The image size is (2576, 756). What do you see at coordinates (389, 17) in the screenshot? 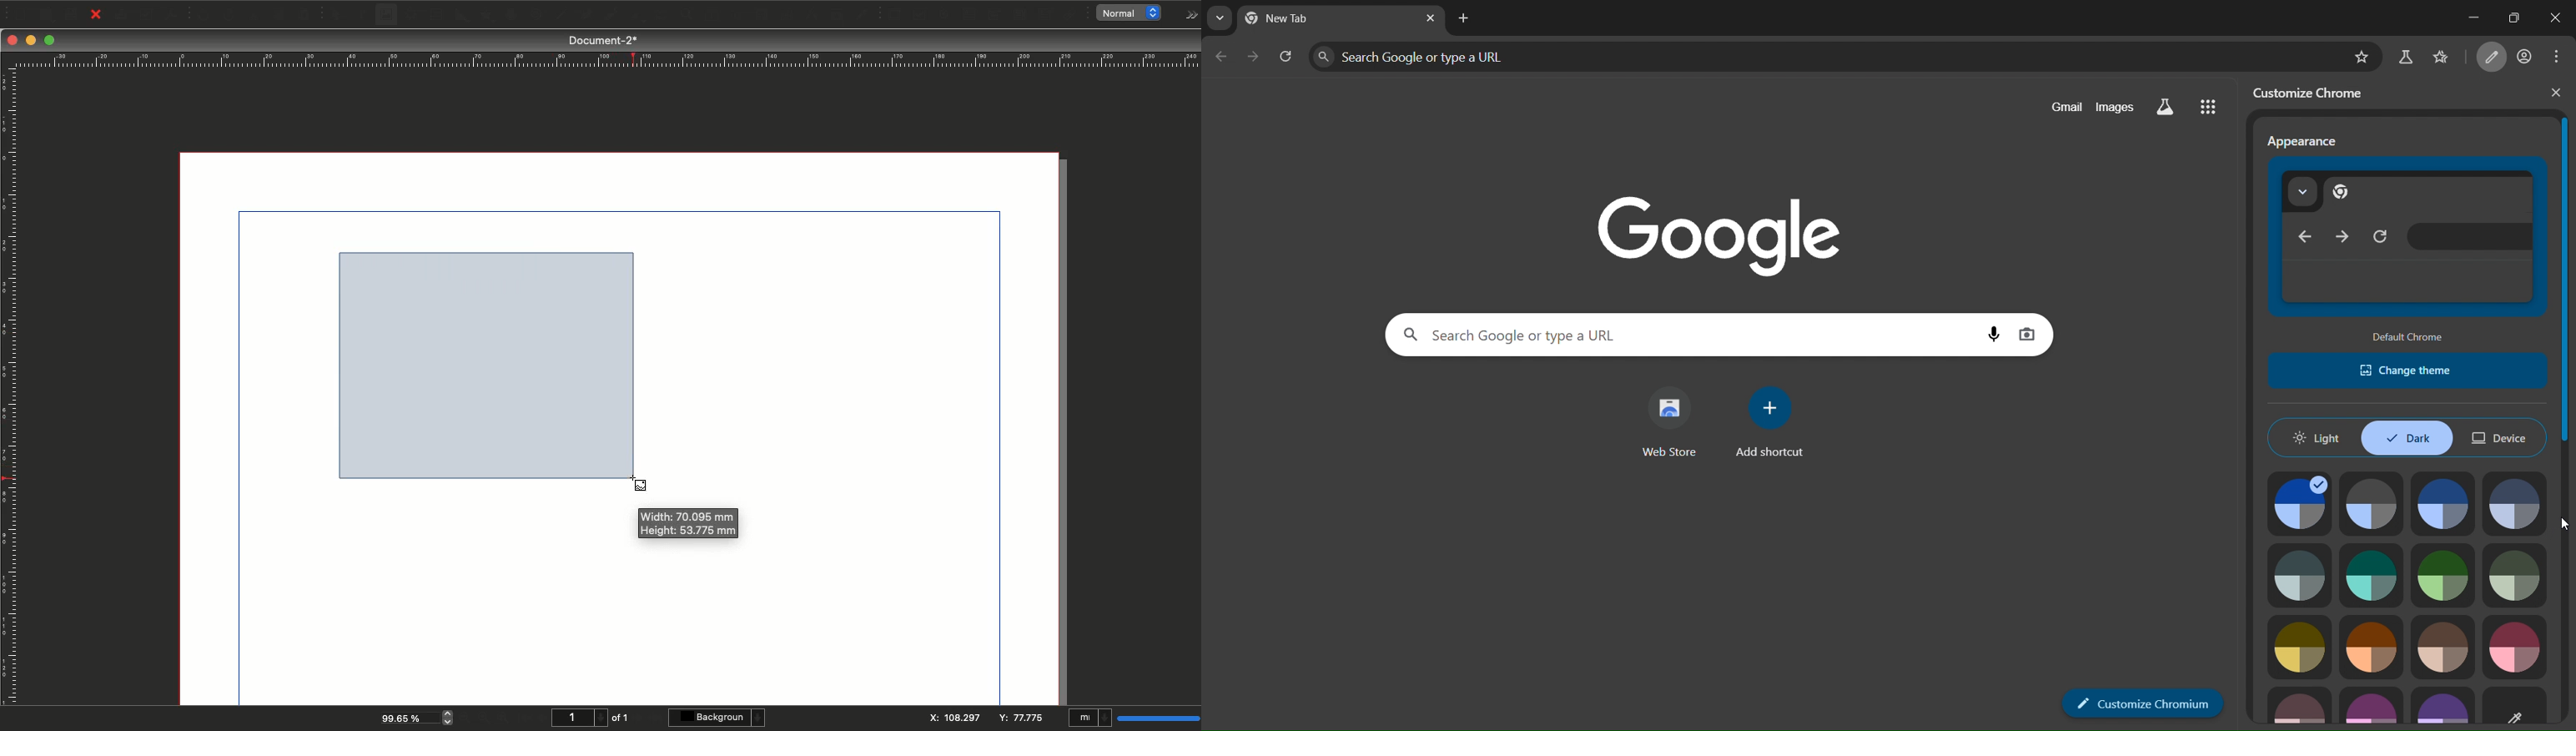
I see `Image frame` at bounding box center [389, 17].